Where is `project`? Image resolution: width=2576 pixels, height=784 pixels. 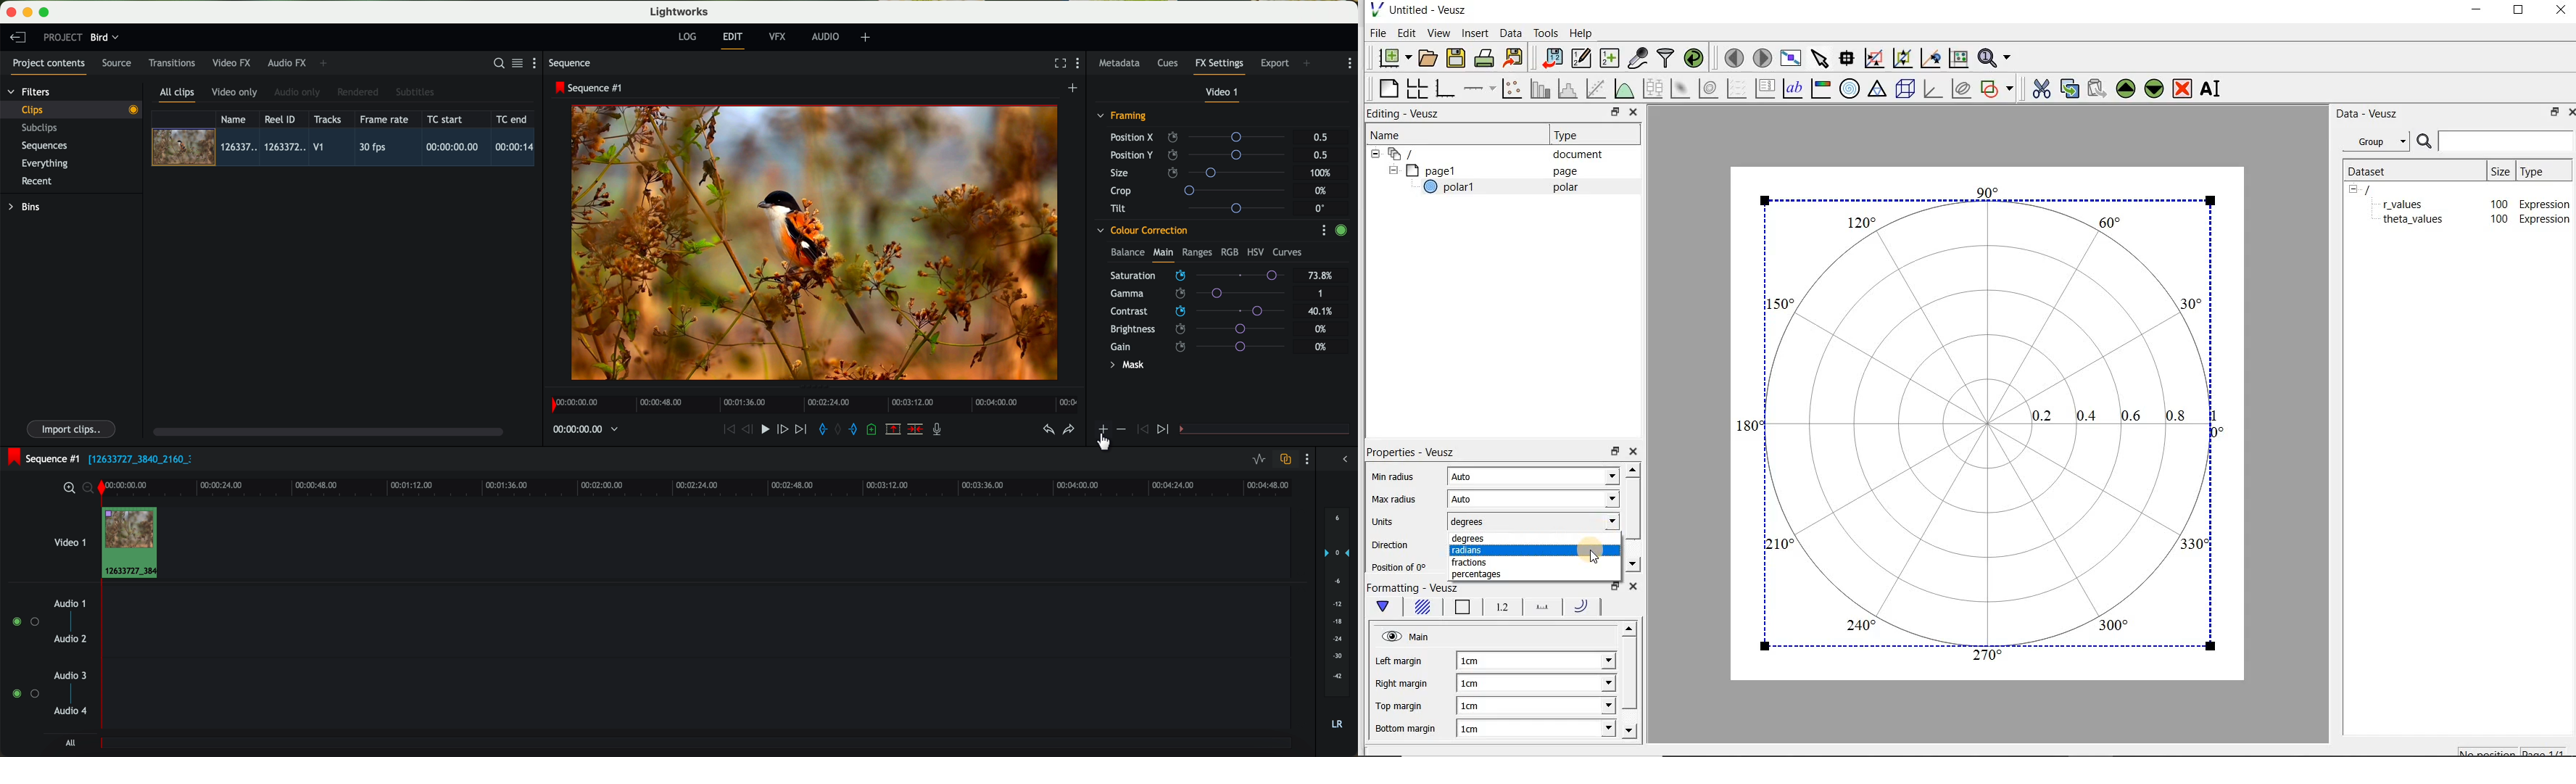
project is located at coordinates (63, 37).